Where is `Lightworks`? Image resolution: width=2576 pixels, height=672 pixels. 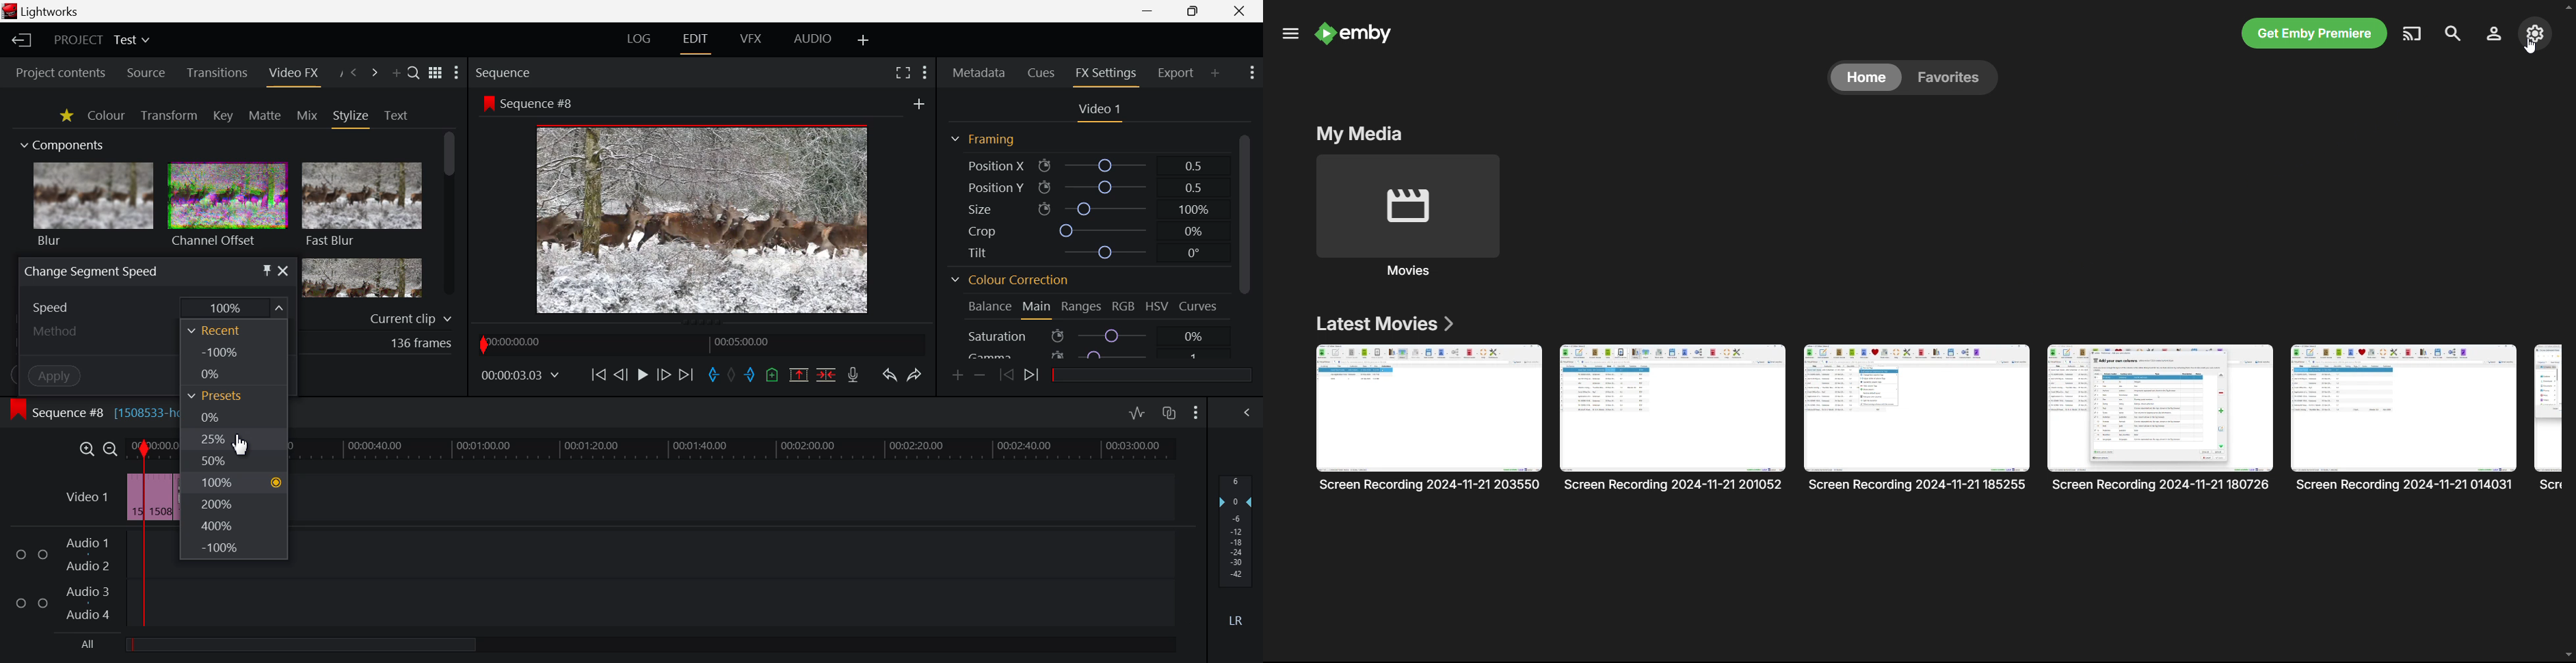 Lightworks is located at coordinates (43, 11).